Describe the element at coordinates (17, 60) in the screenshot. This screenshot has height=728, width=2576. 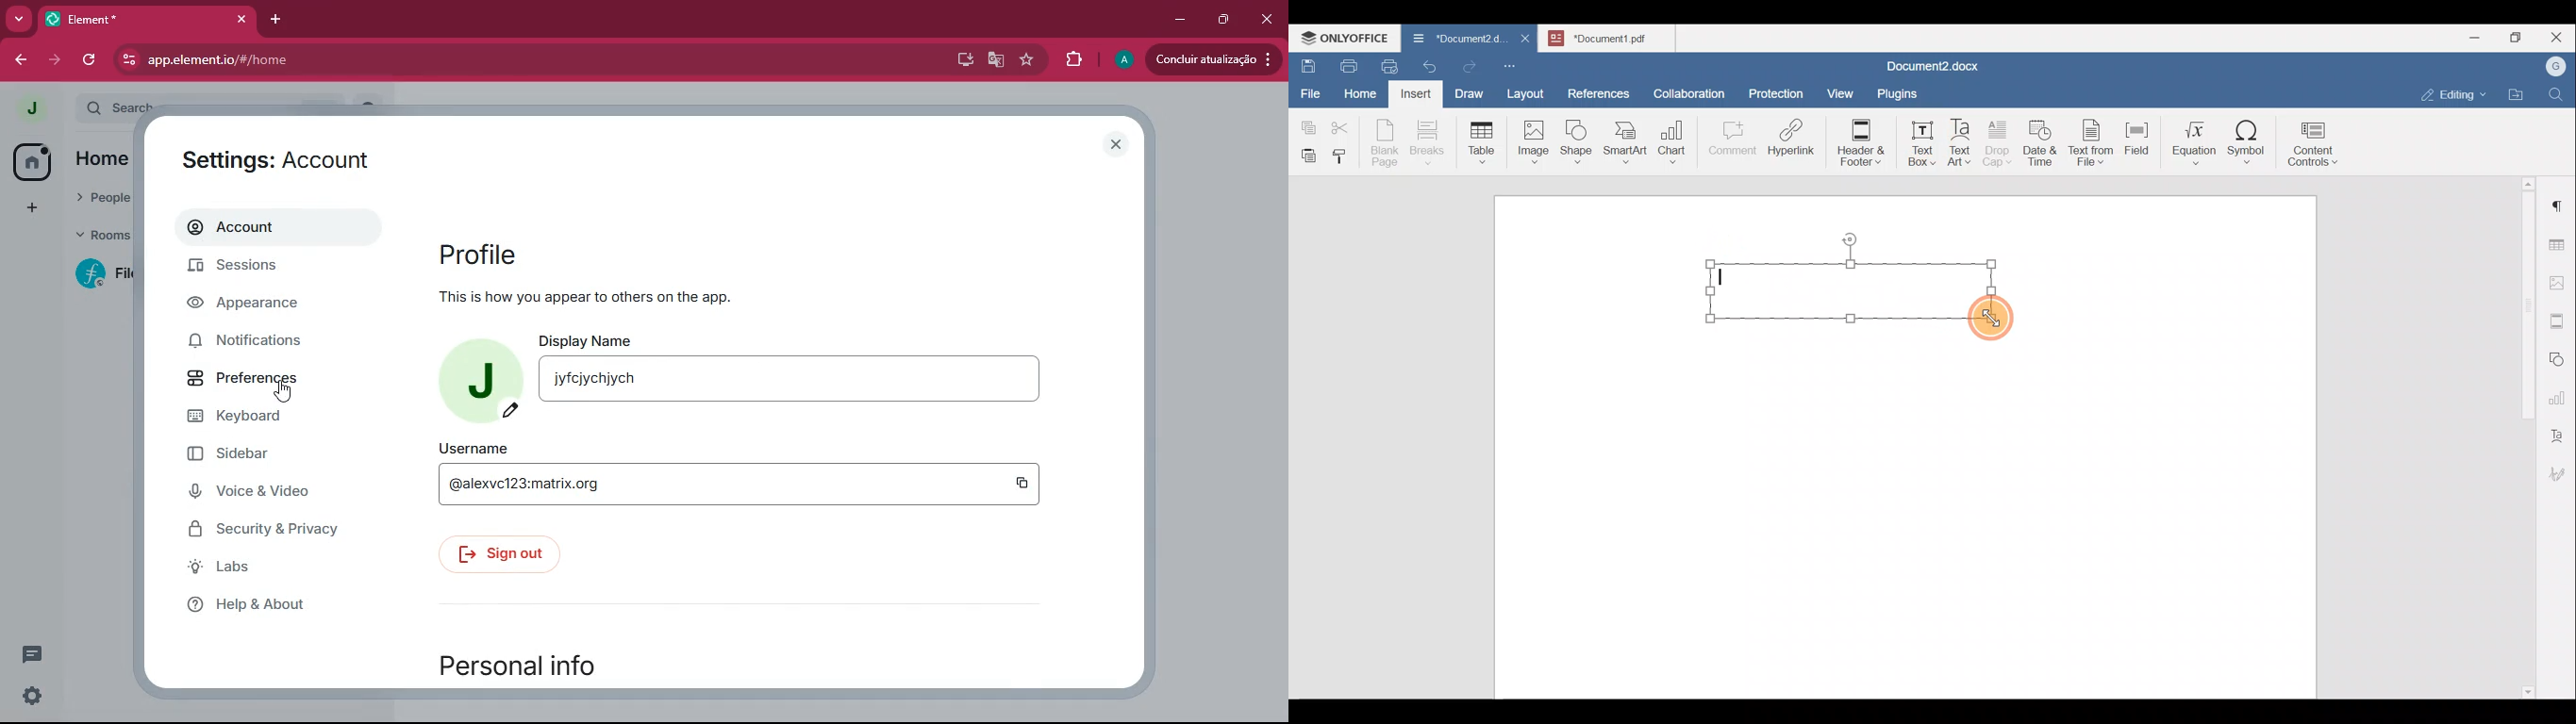
I see `back` at that location.